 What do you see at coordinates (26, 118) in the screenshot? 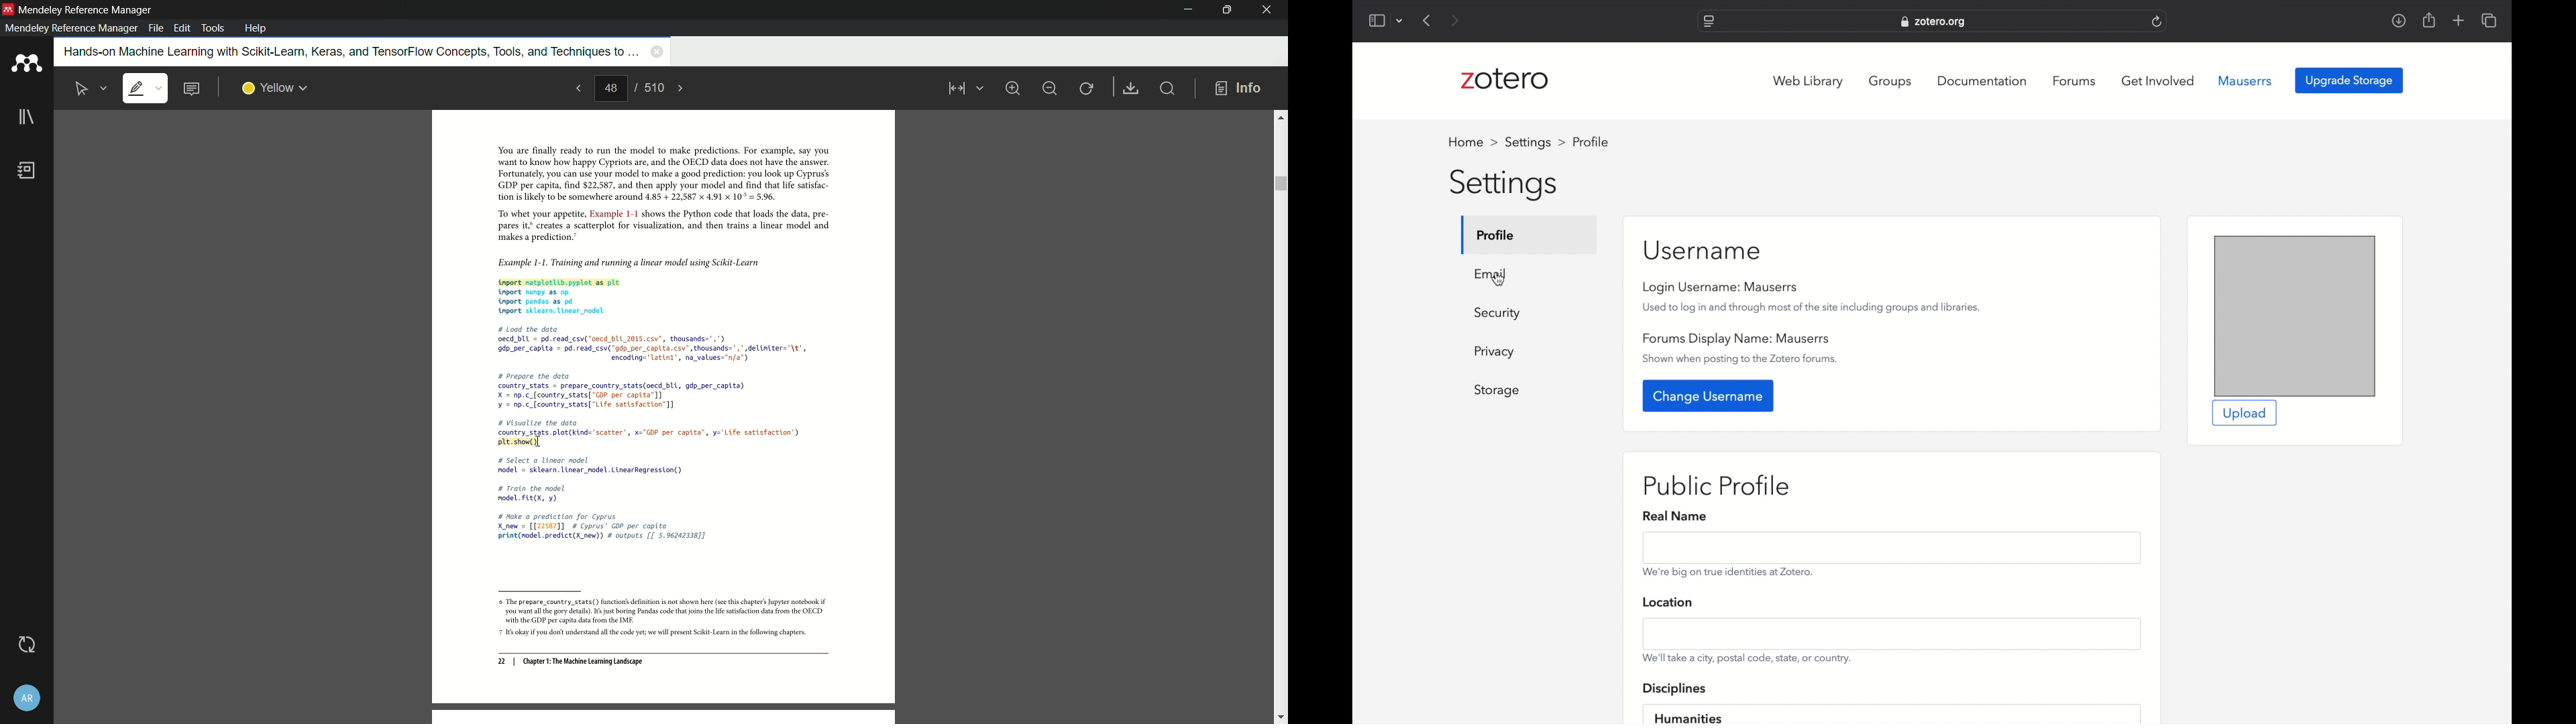
I see `library` at bounding box center [26, 118].